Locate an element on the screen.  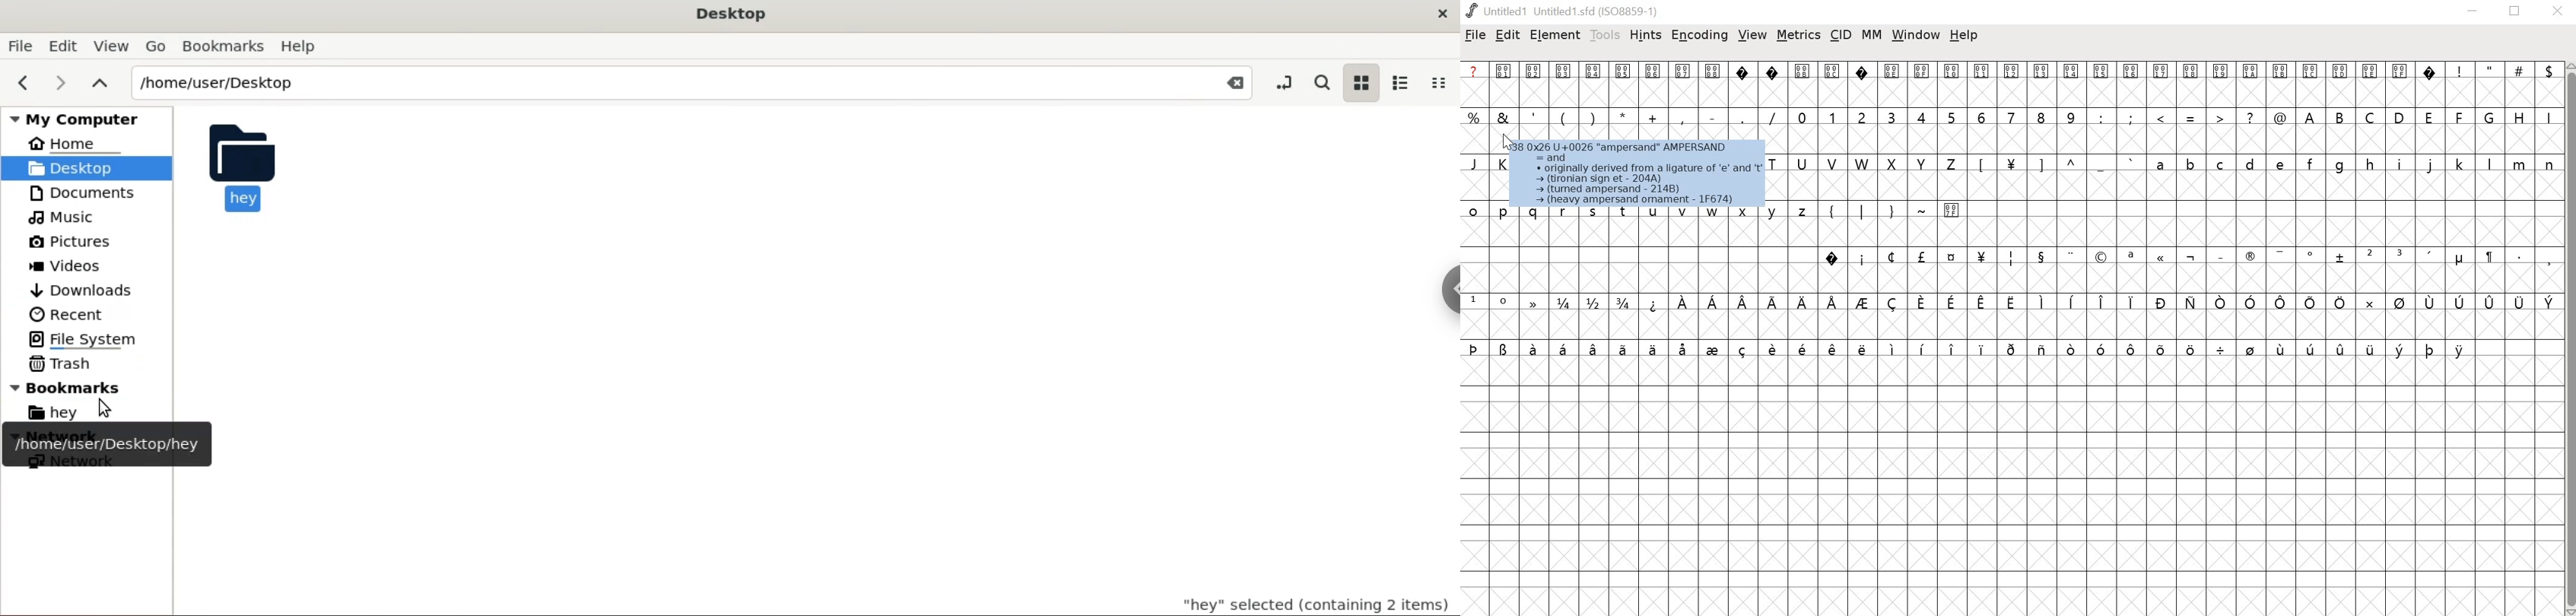
j is located at coordinates (2431, 165).